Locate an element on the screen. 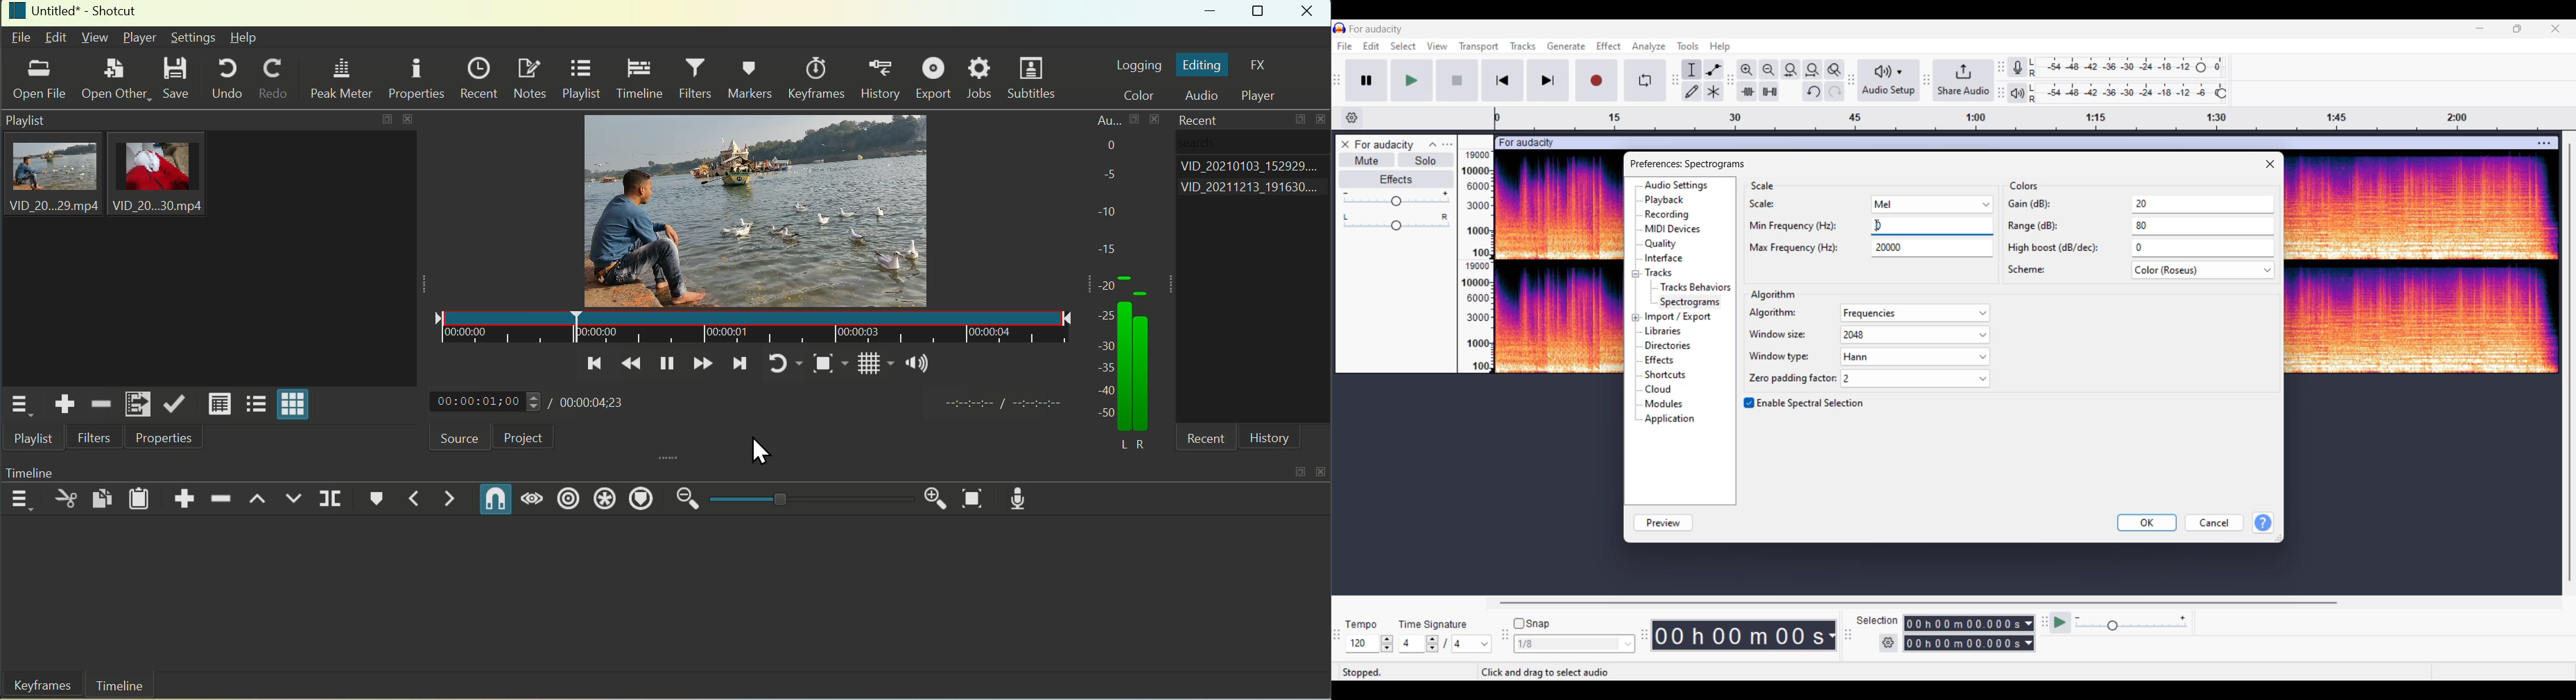  Open Other is located at coordinates (113, 76).